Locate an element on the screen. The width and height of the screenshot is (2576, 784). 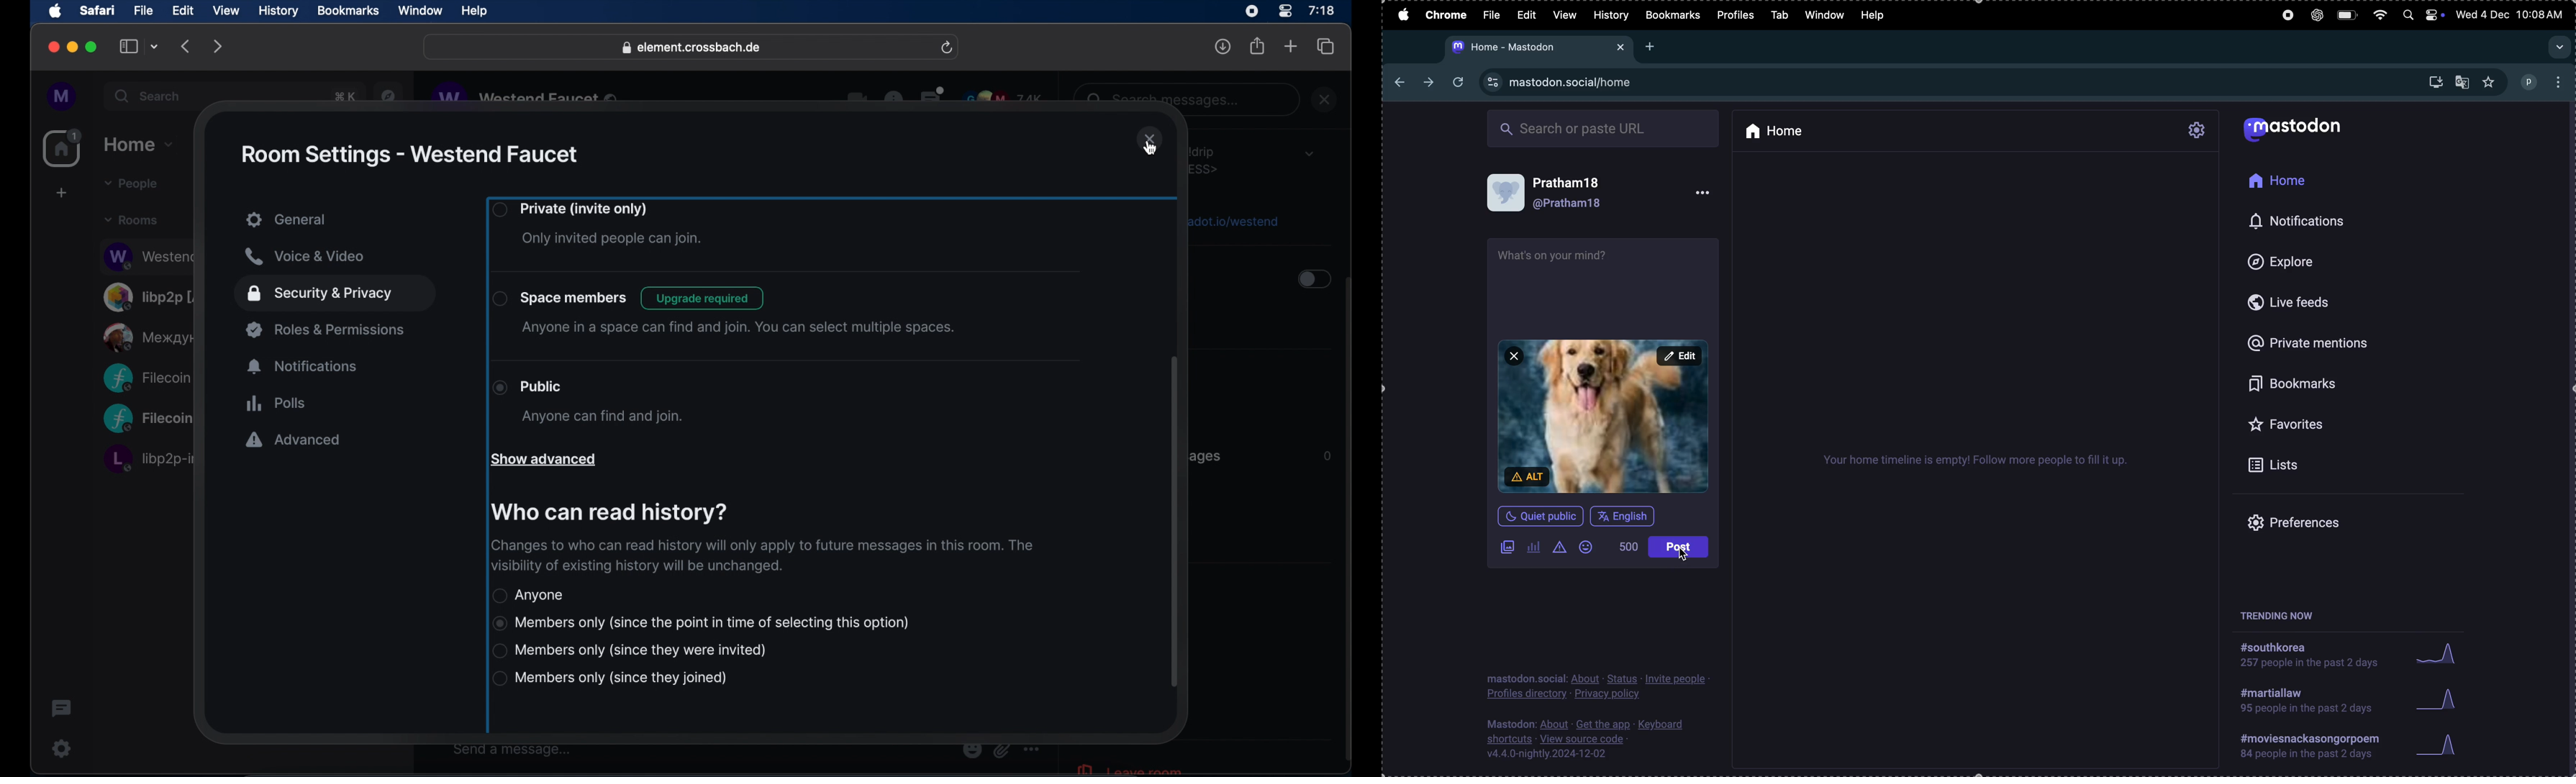
help is located at coordinates (474, 12).